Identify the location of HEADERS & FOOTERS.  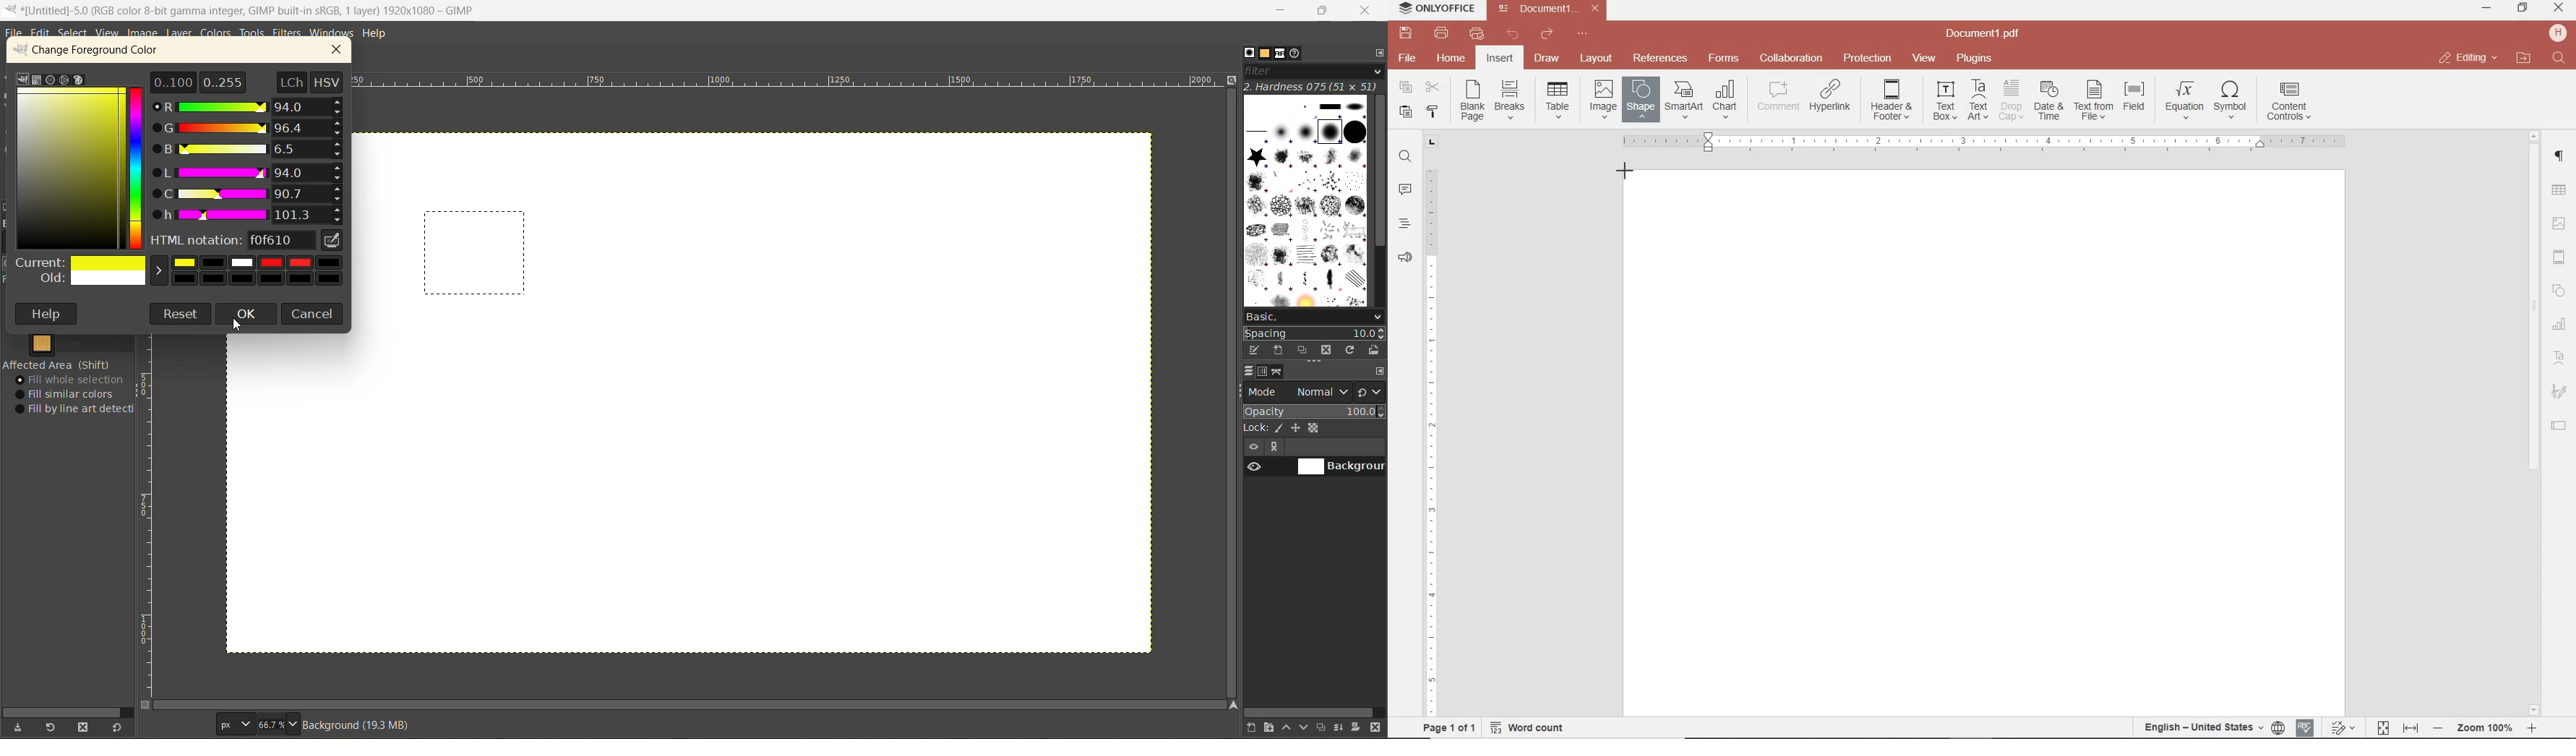
(2560, 258).